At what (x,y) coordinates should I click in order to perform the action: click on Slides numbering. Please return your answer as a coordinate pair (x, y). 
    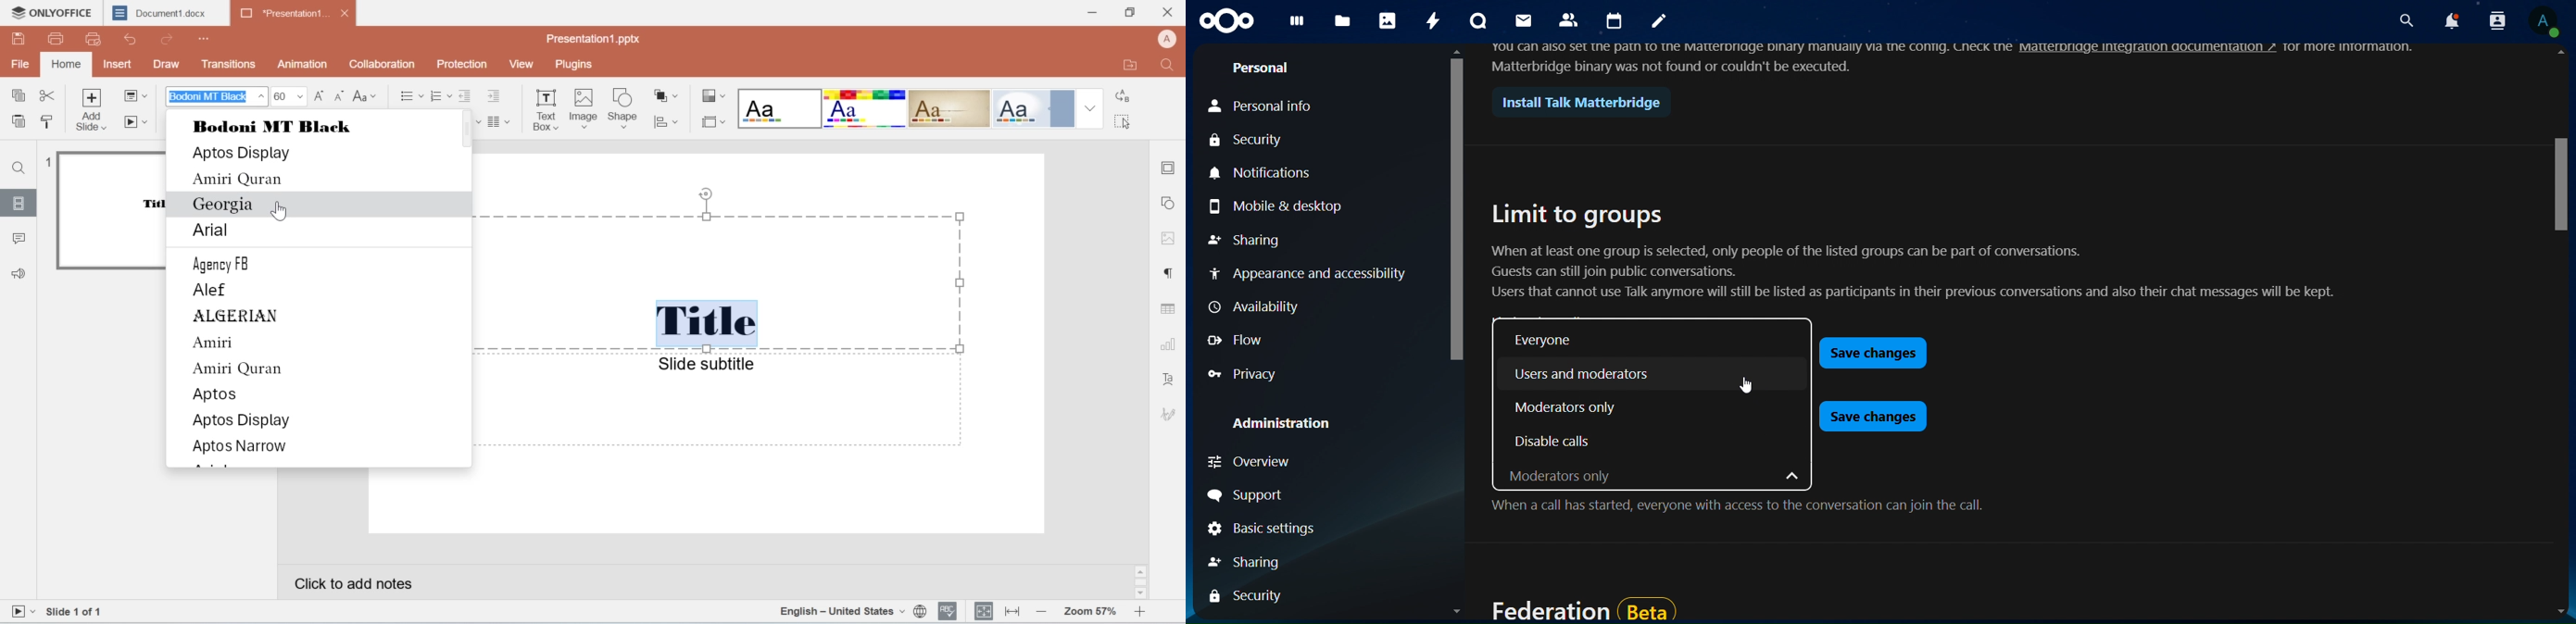
    Looking at the image, I should click on (81, 613).